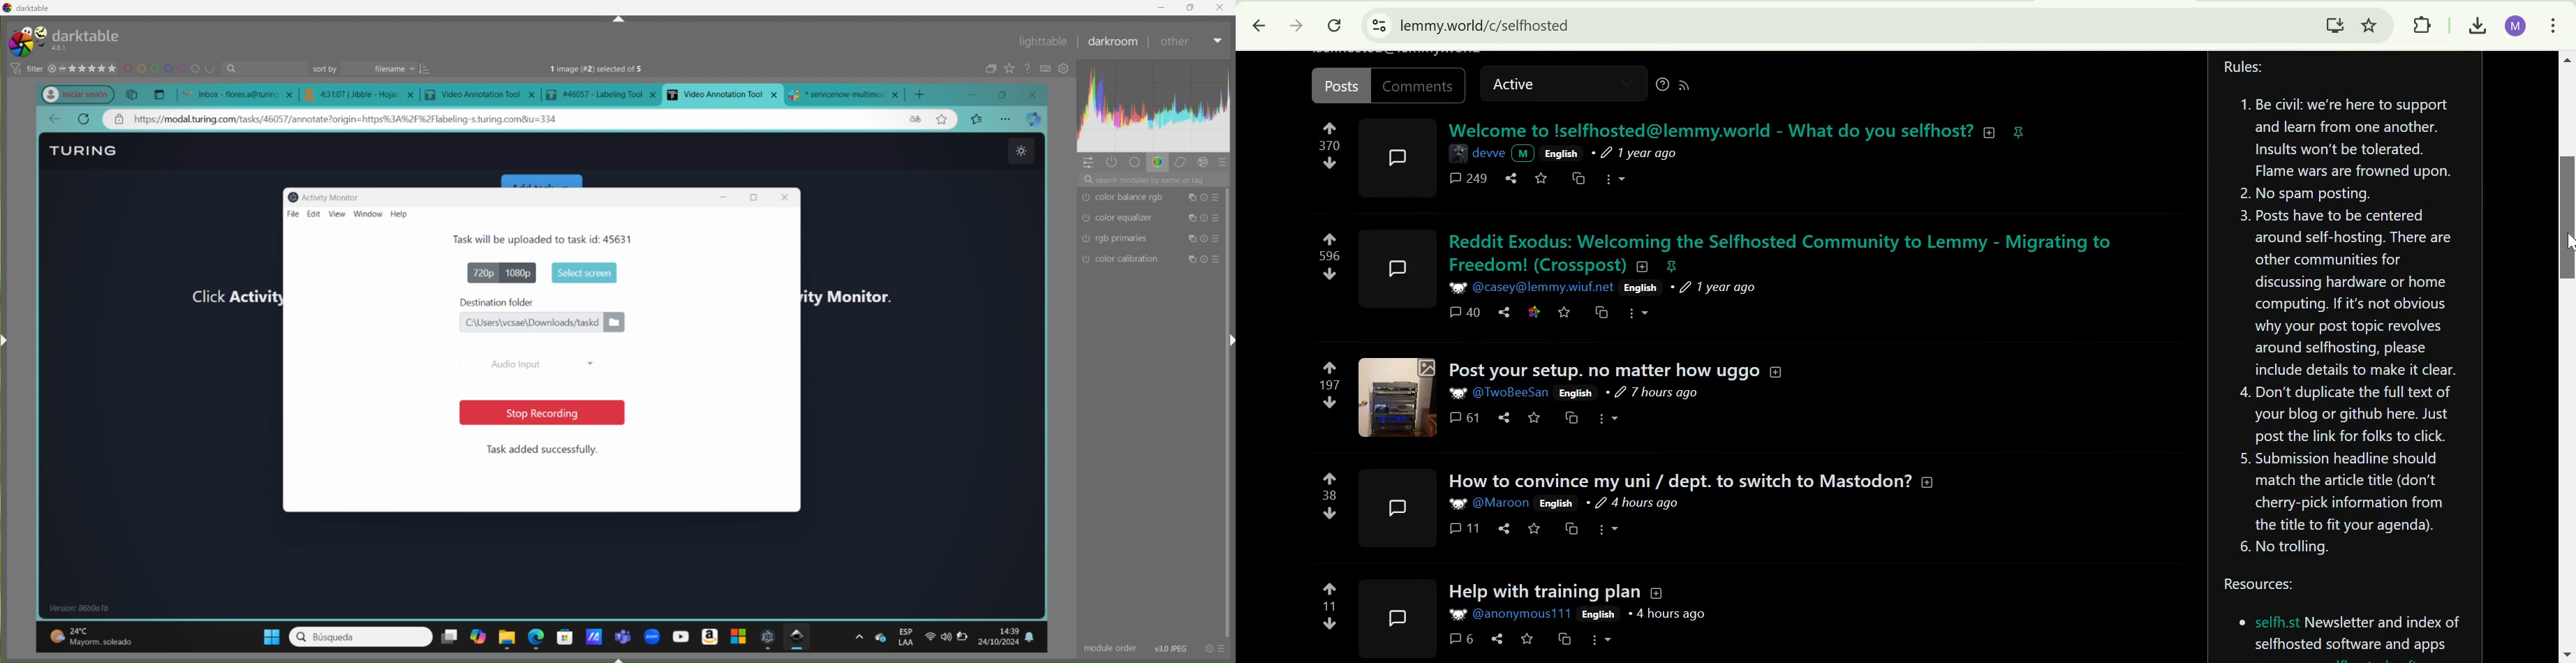  I want to click on bookmarks, so click(977, 118).